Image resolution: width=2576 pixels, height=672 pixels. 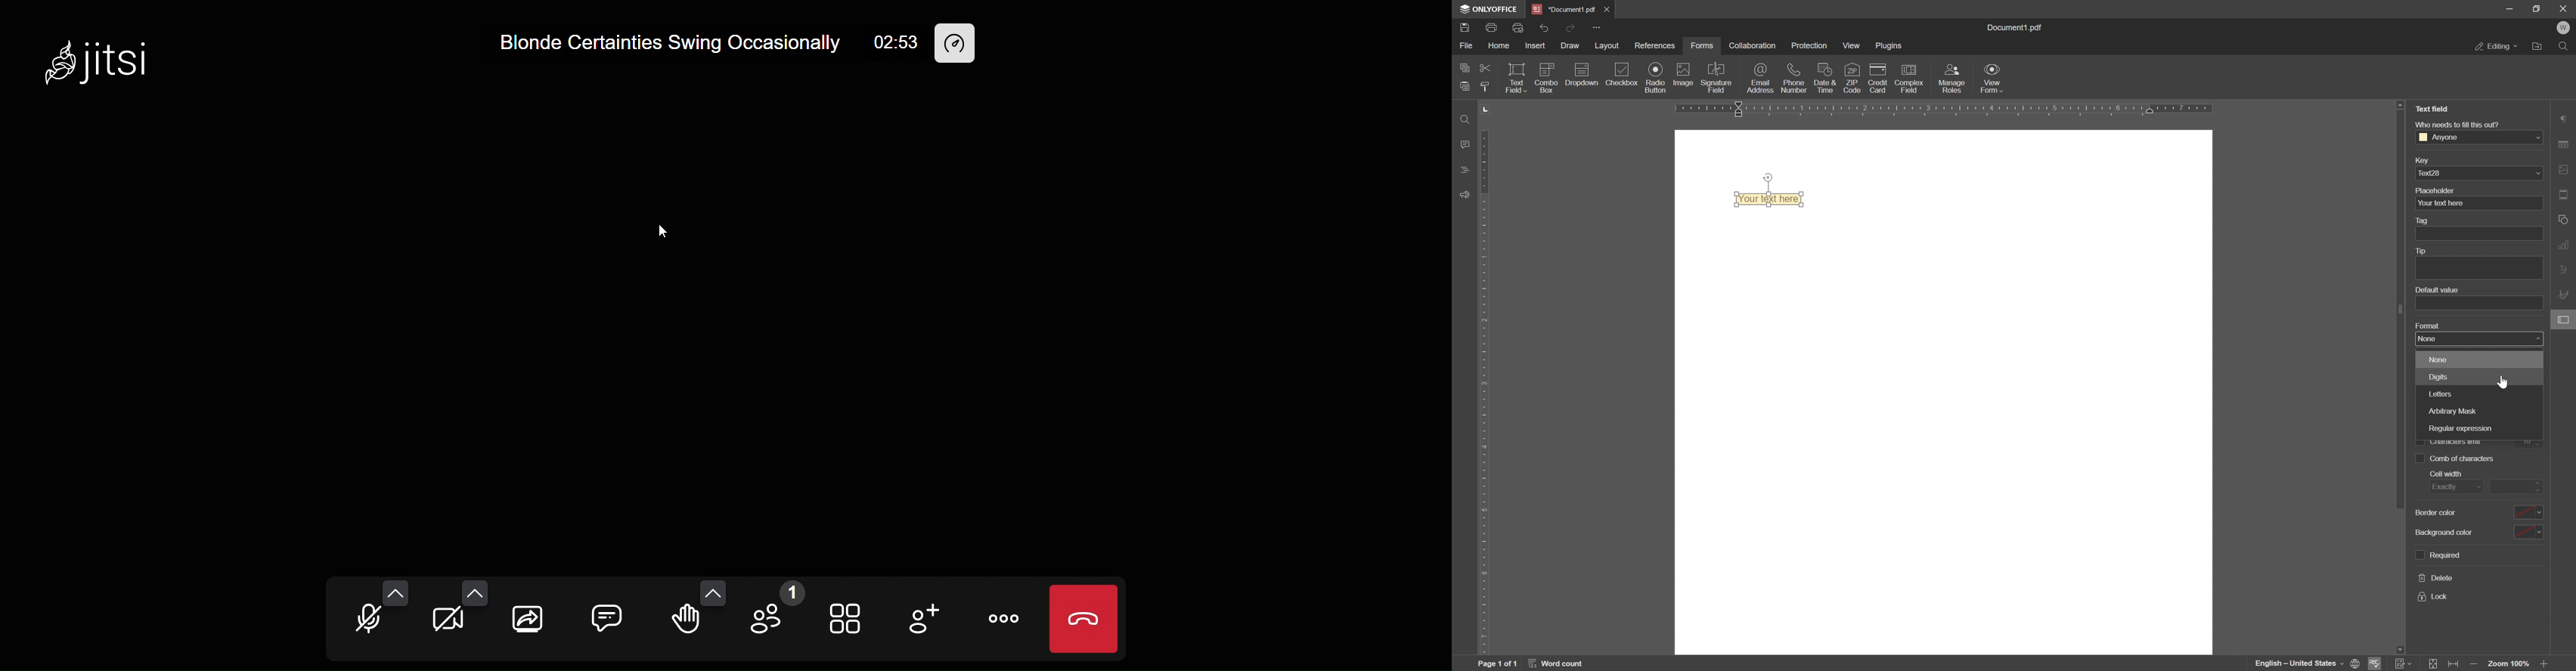 I want to click on drop down, so click(x=2528, y=532).